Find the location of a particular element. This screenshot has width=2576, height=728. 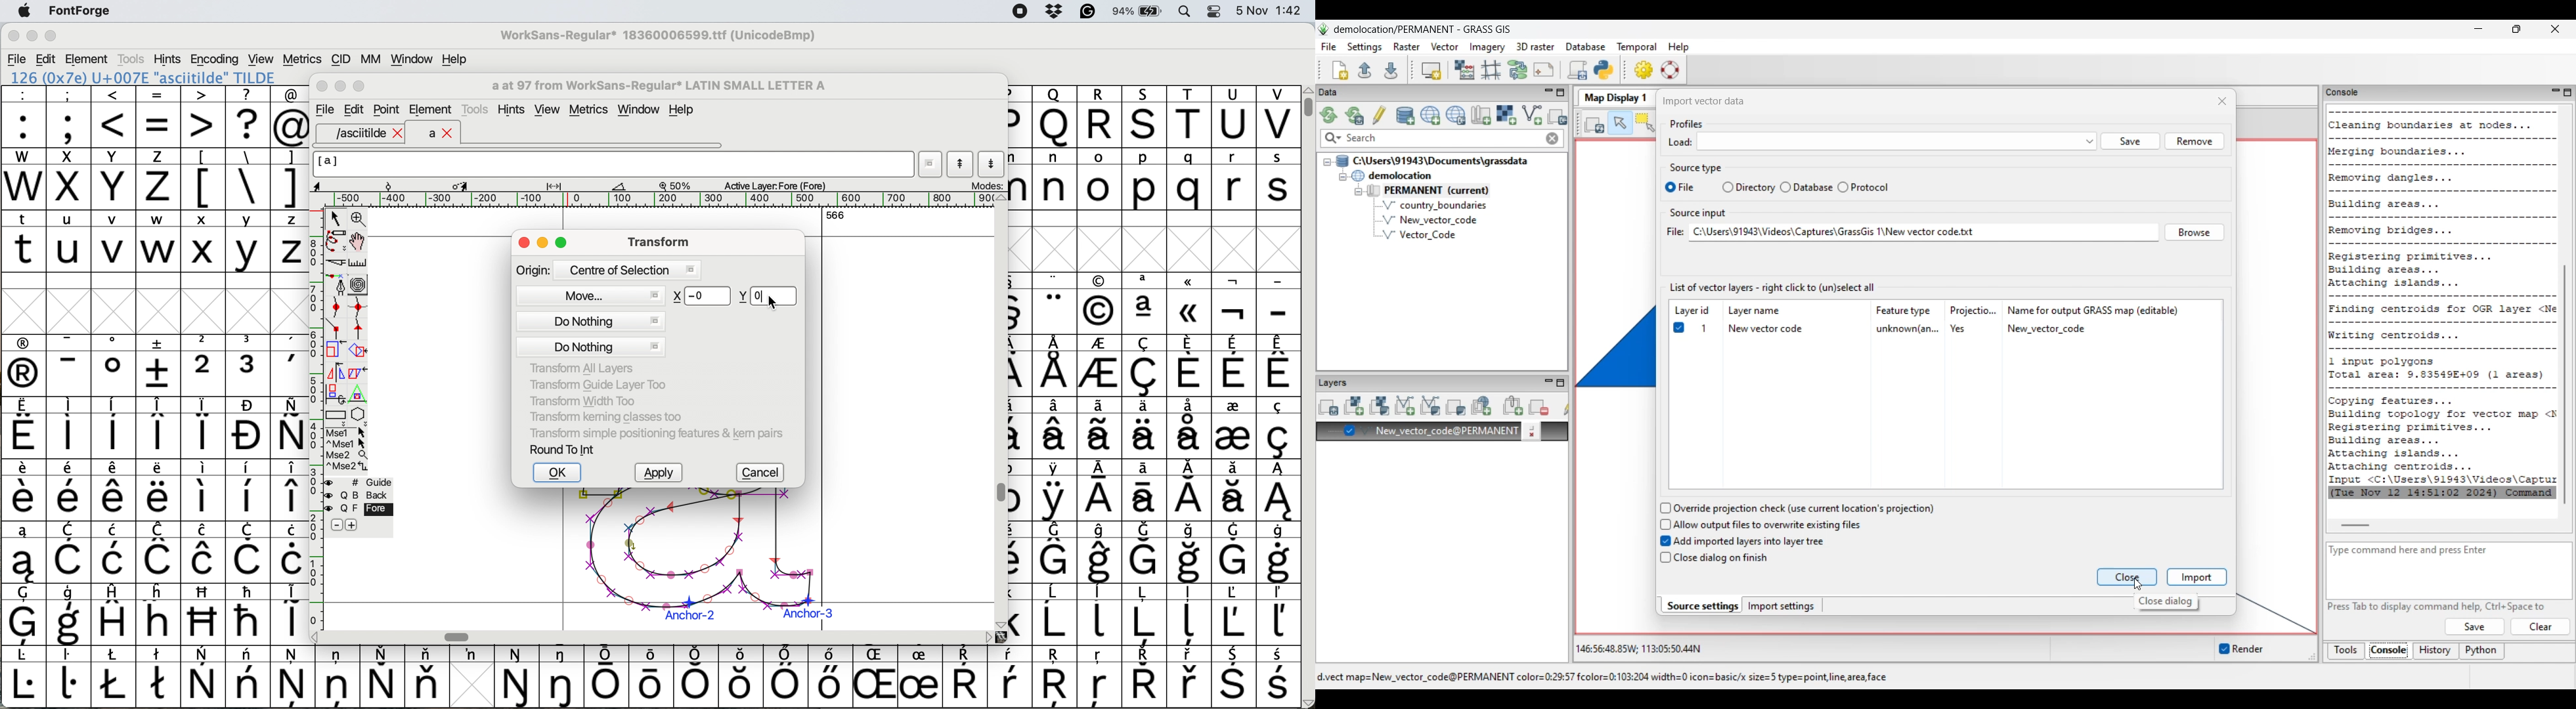

system logo is located at coordinates (24, 11).